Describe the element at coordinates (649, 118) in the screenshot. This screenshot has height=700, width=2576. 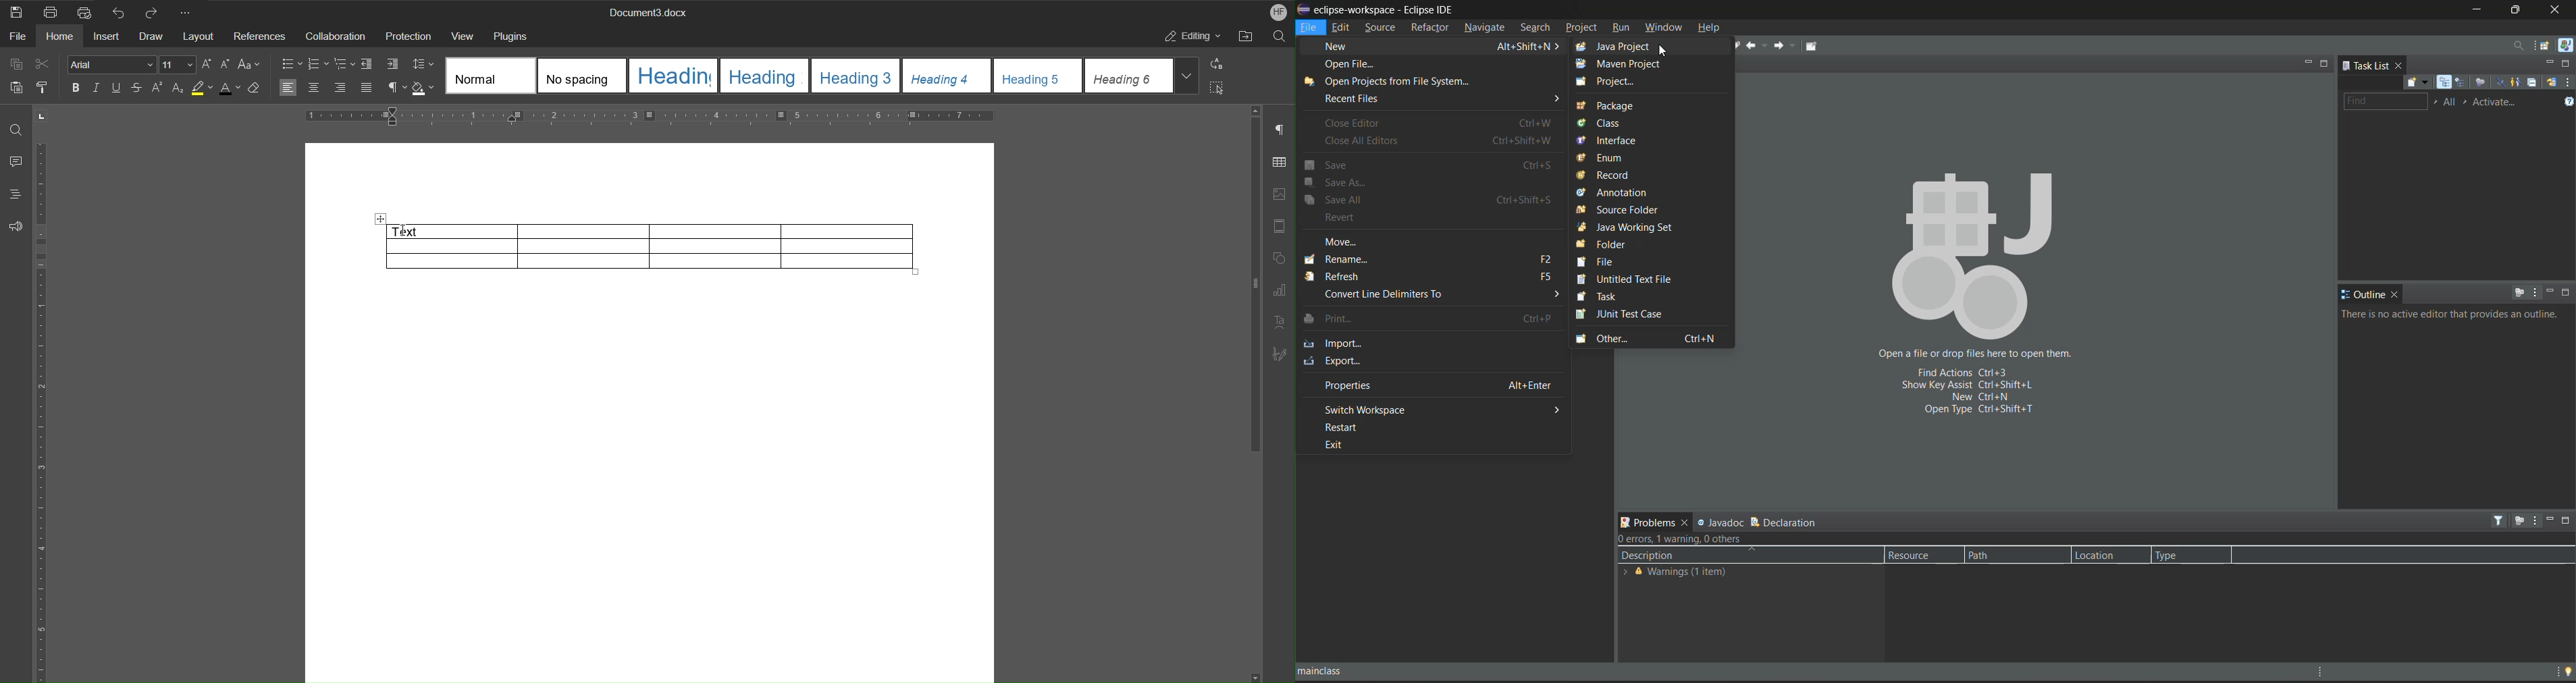
I see `Horizontal Ruler` at that location.